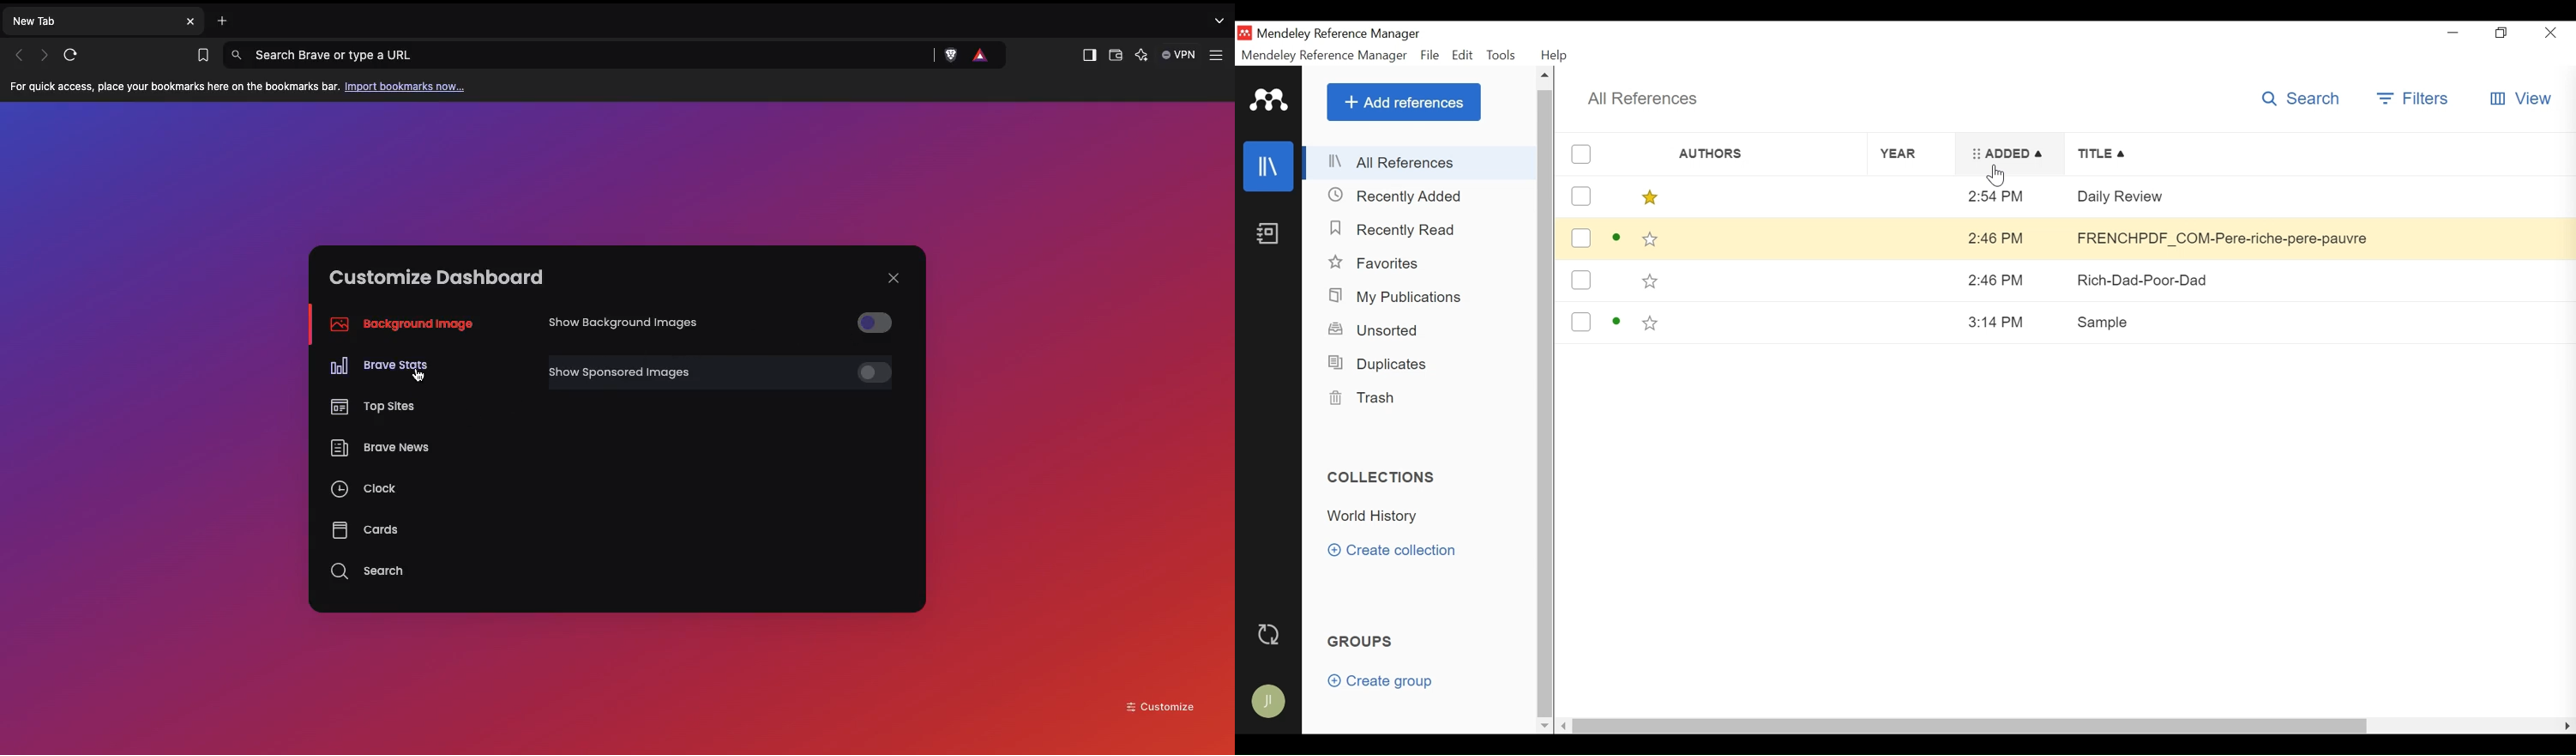 This screenshot has height=756, width=2576. What do you see at coordinates (365, 492) in the screenshot?
I see `Clock` at bounding box center [365, 492].